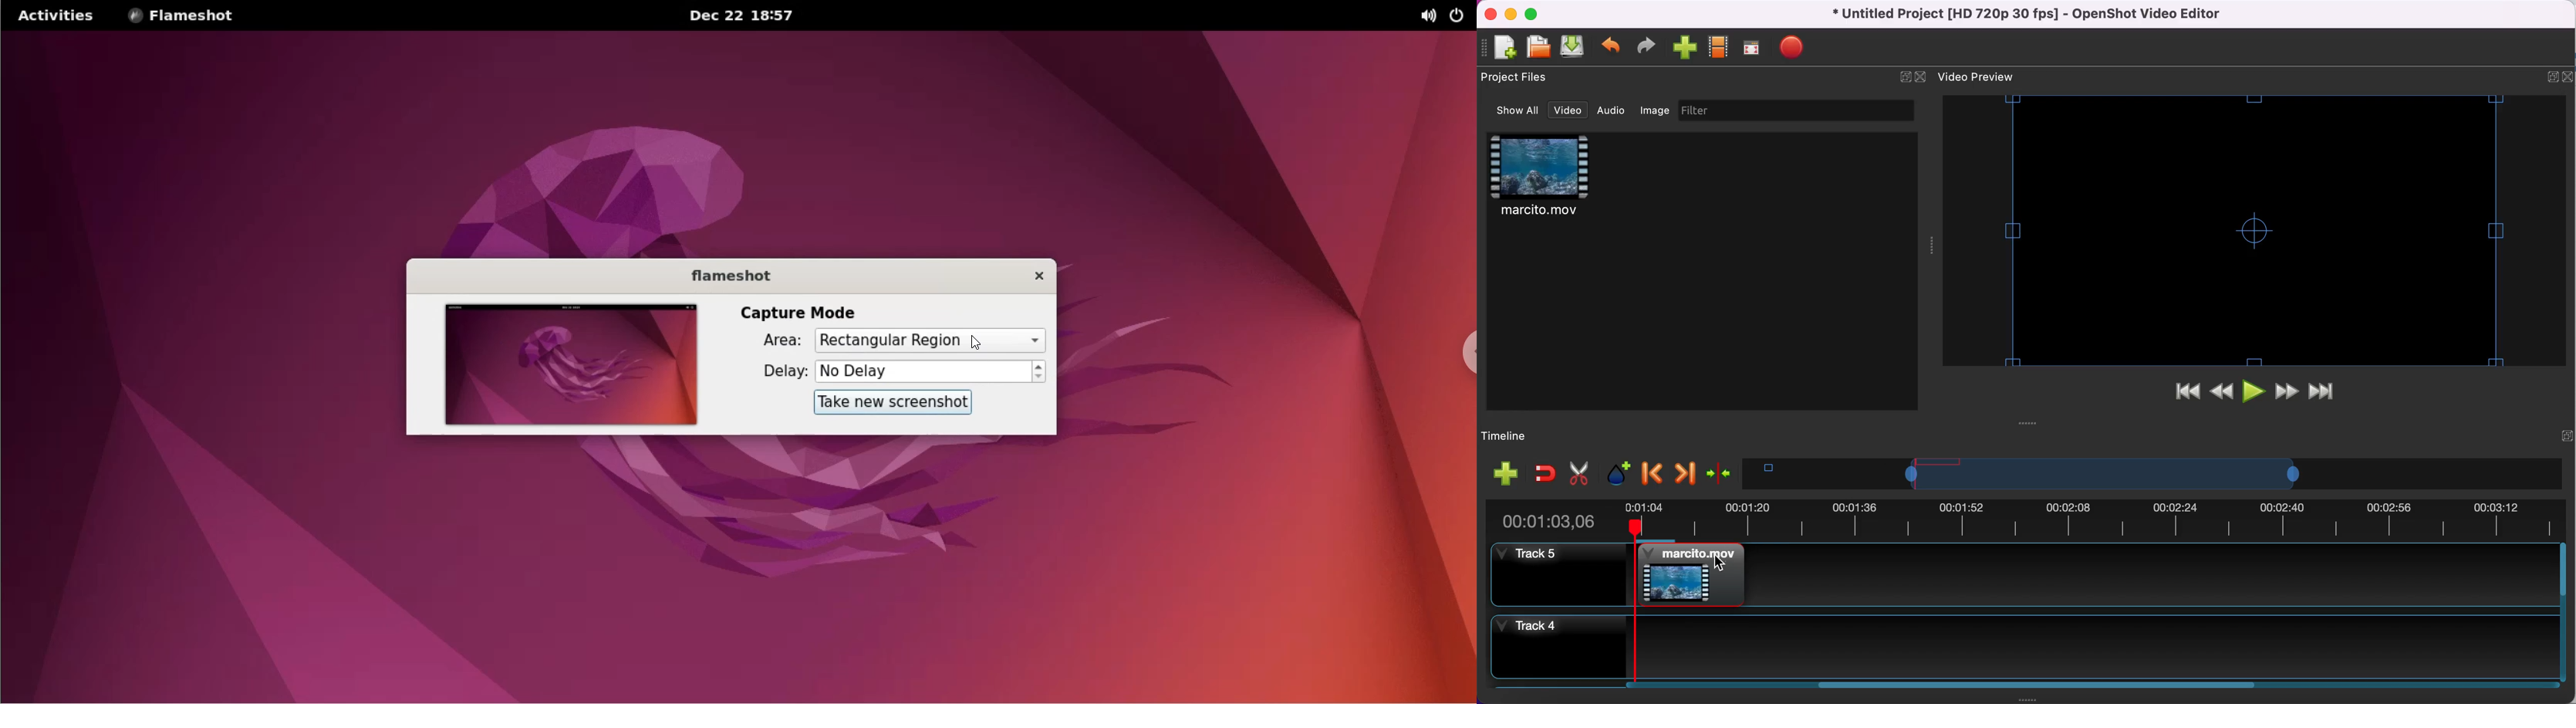 This screenshot has width=2576, height=728. What do you see at coordinates (2190, 393) in the screenshot?
I see `jump to start` at bounding box center [2190, 393].